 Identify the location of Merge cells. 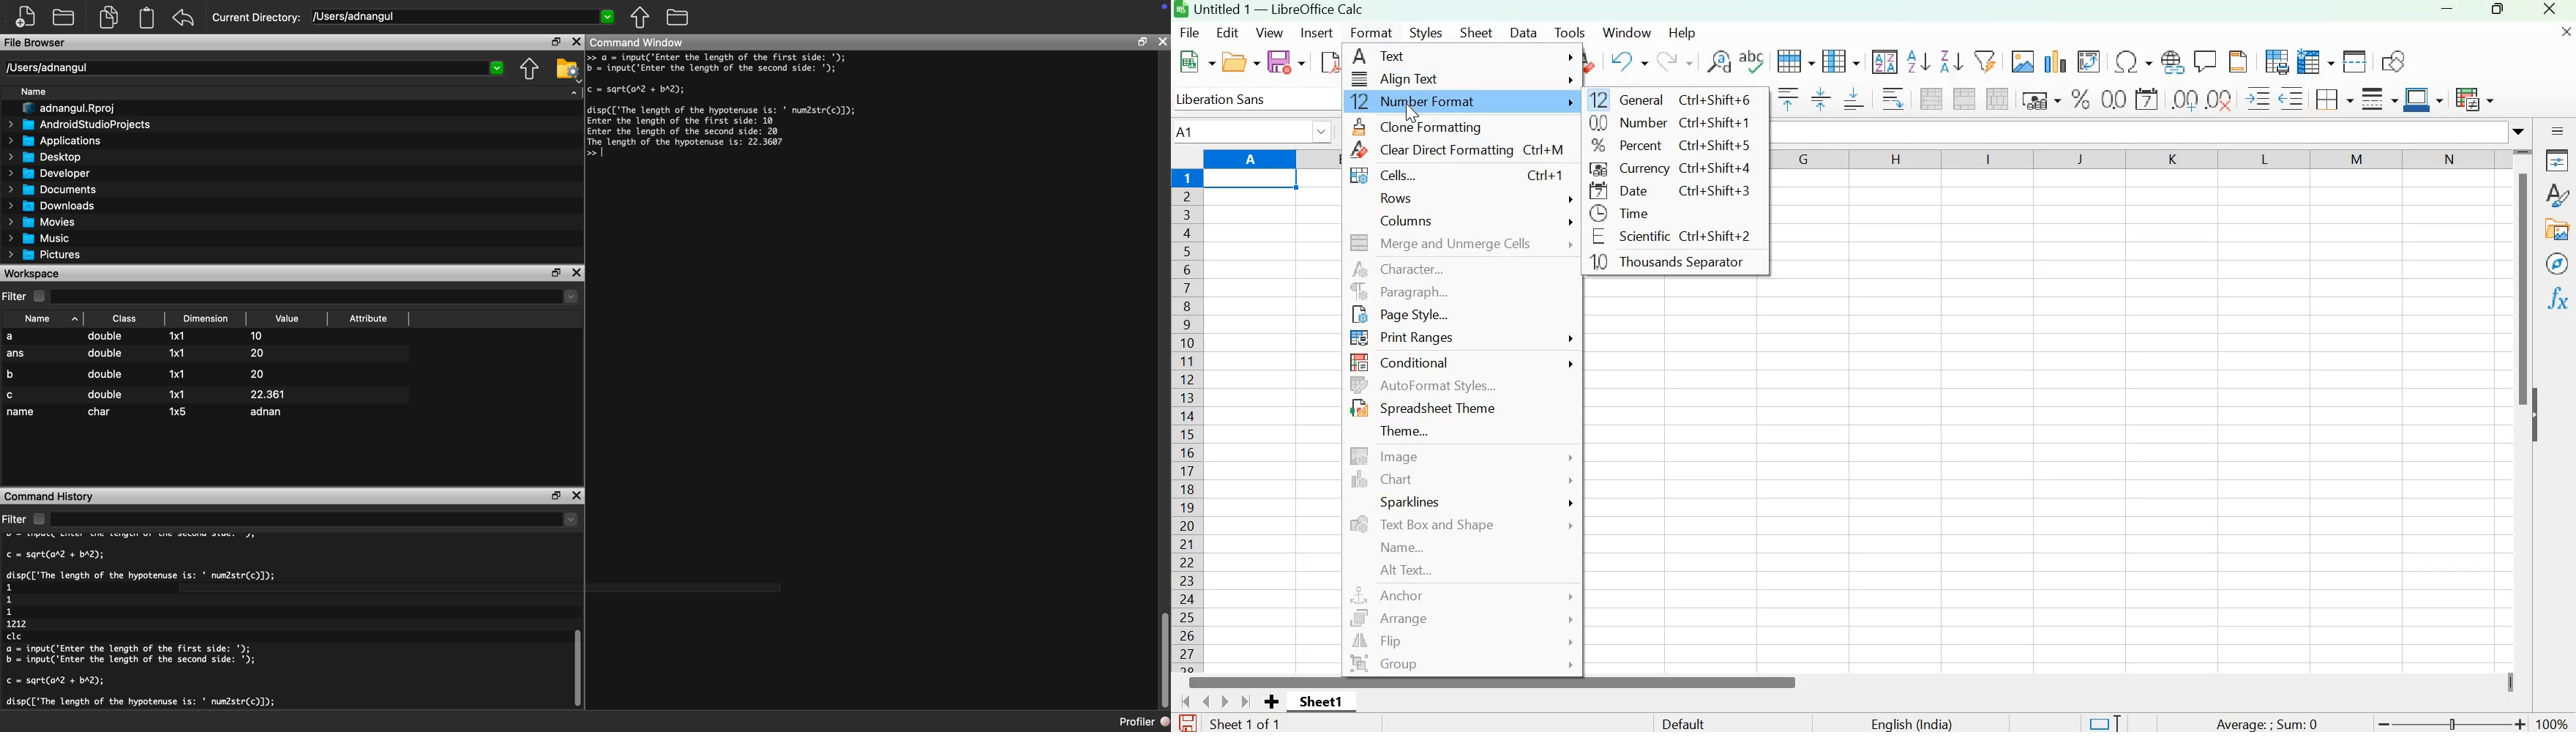
(1964, 98).